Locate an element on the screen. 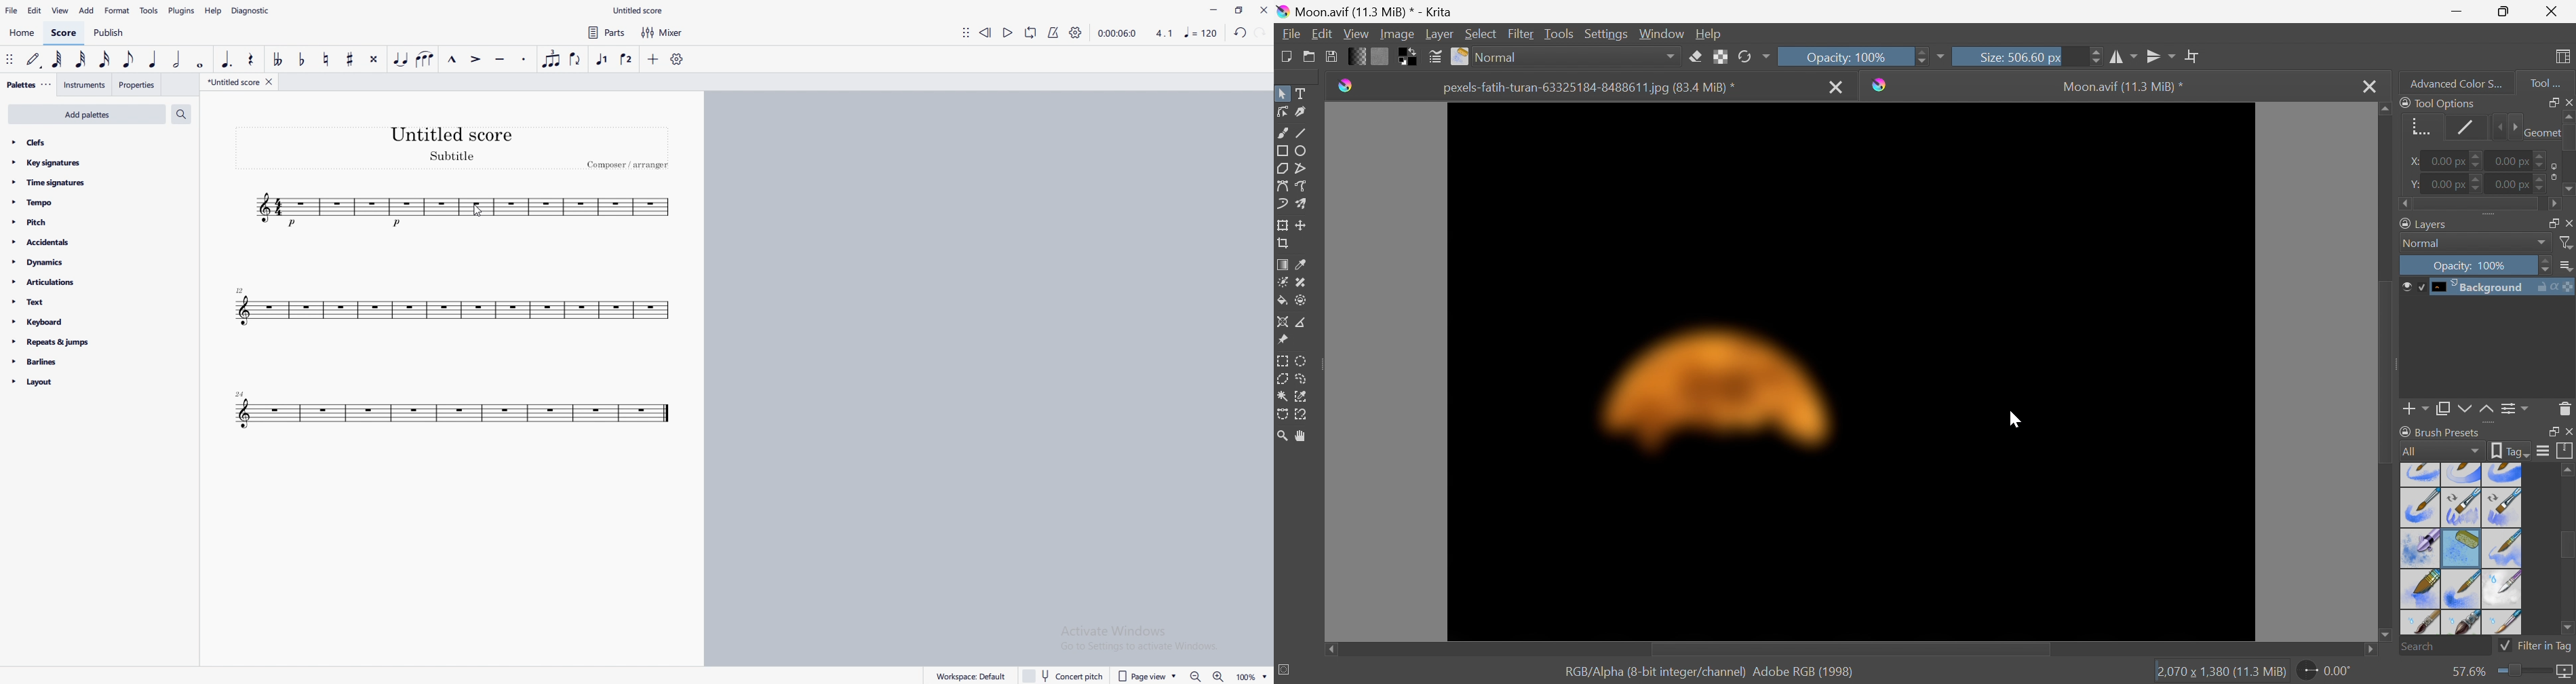  rest is located at coordinates (251, 59).